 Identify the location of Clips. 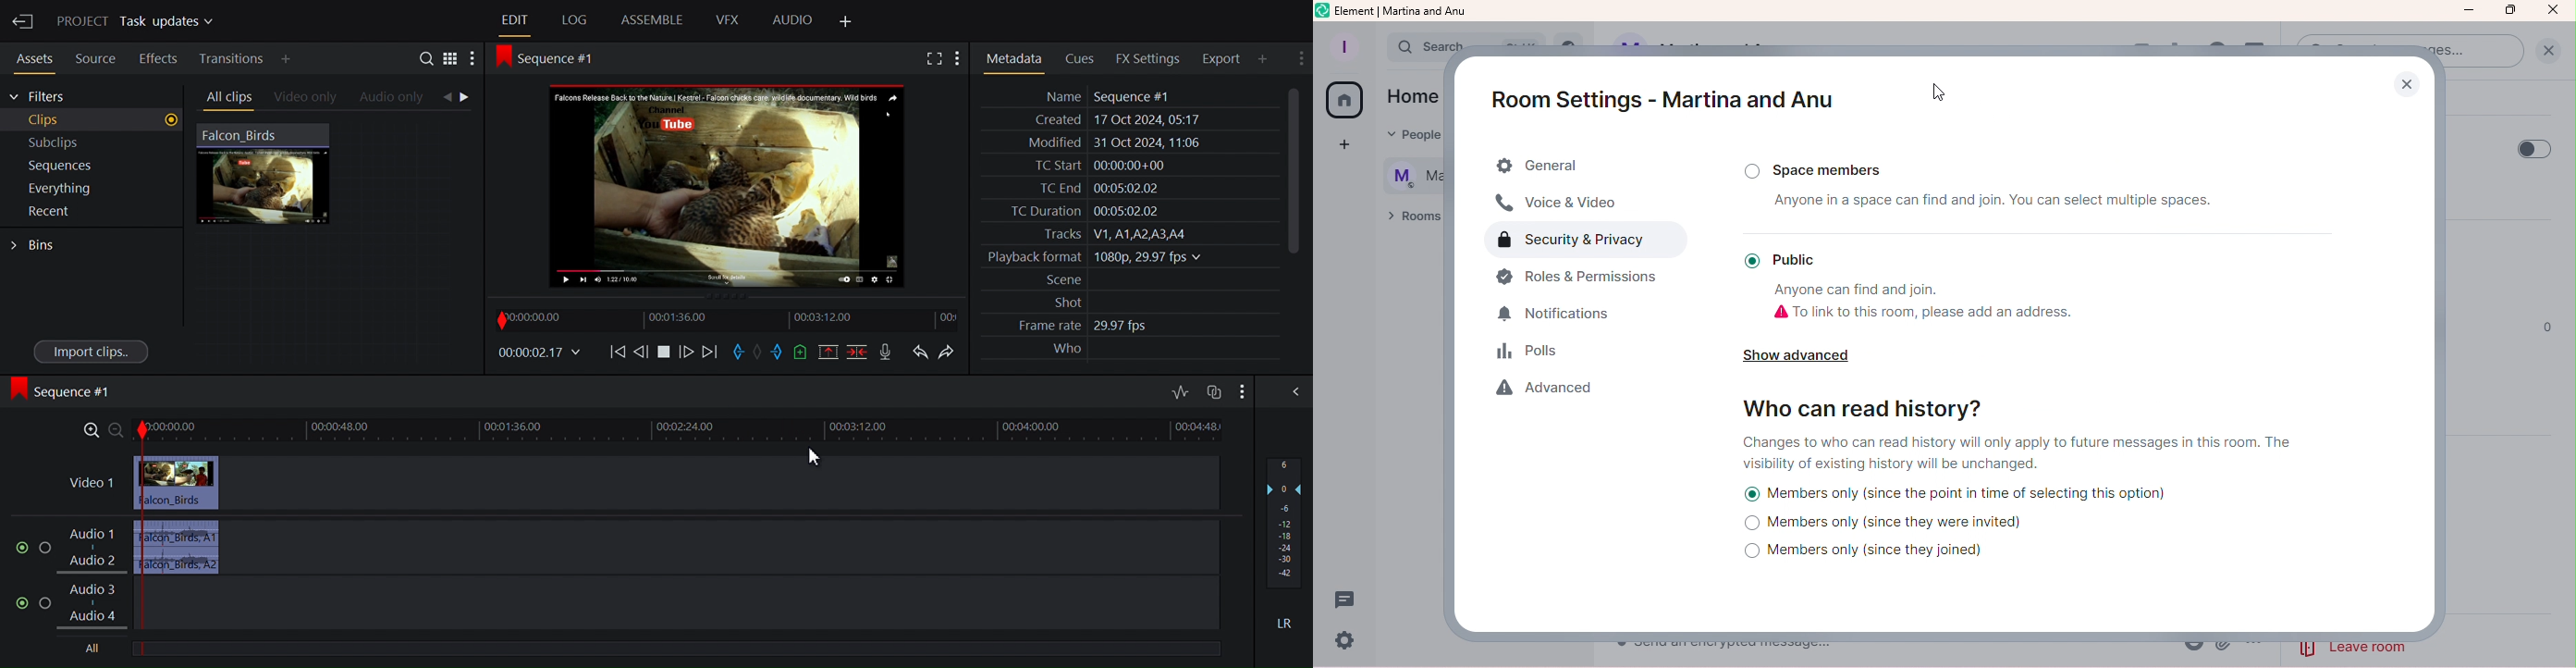
(91, 120).